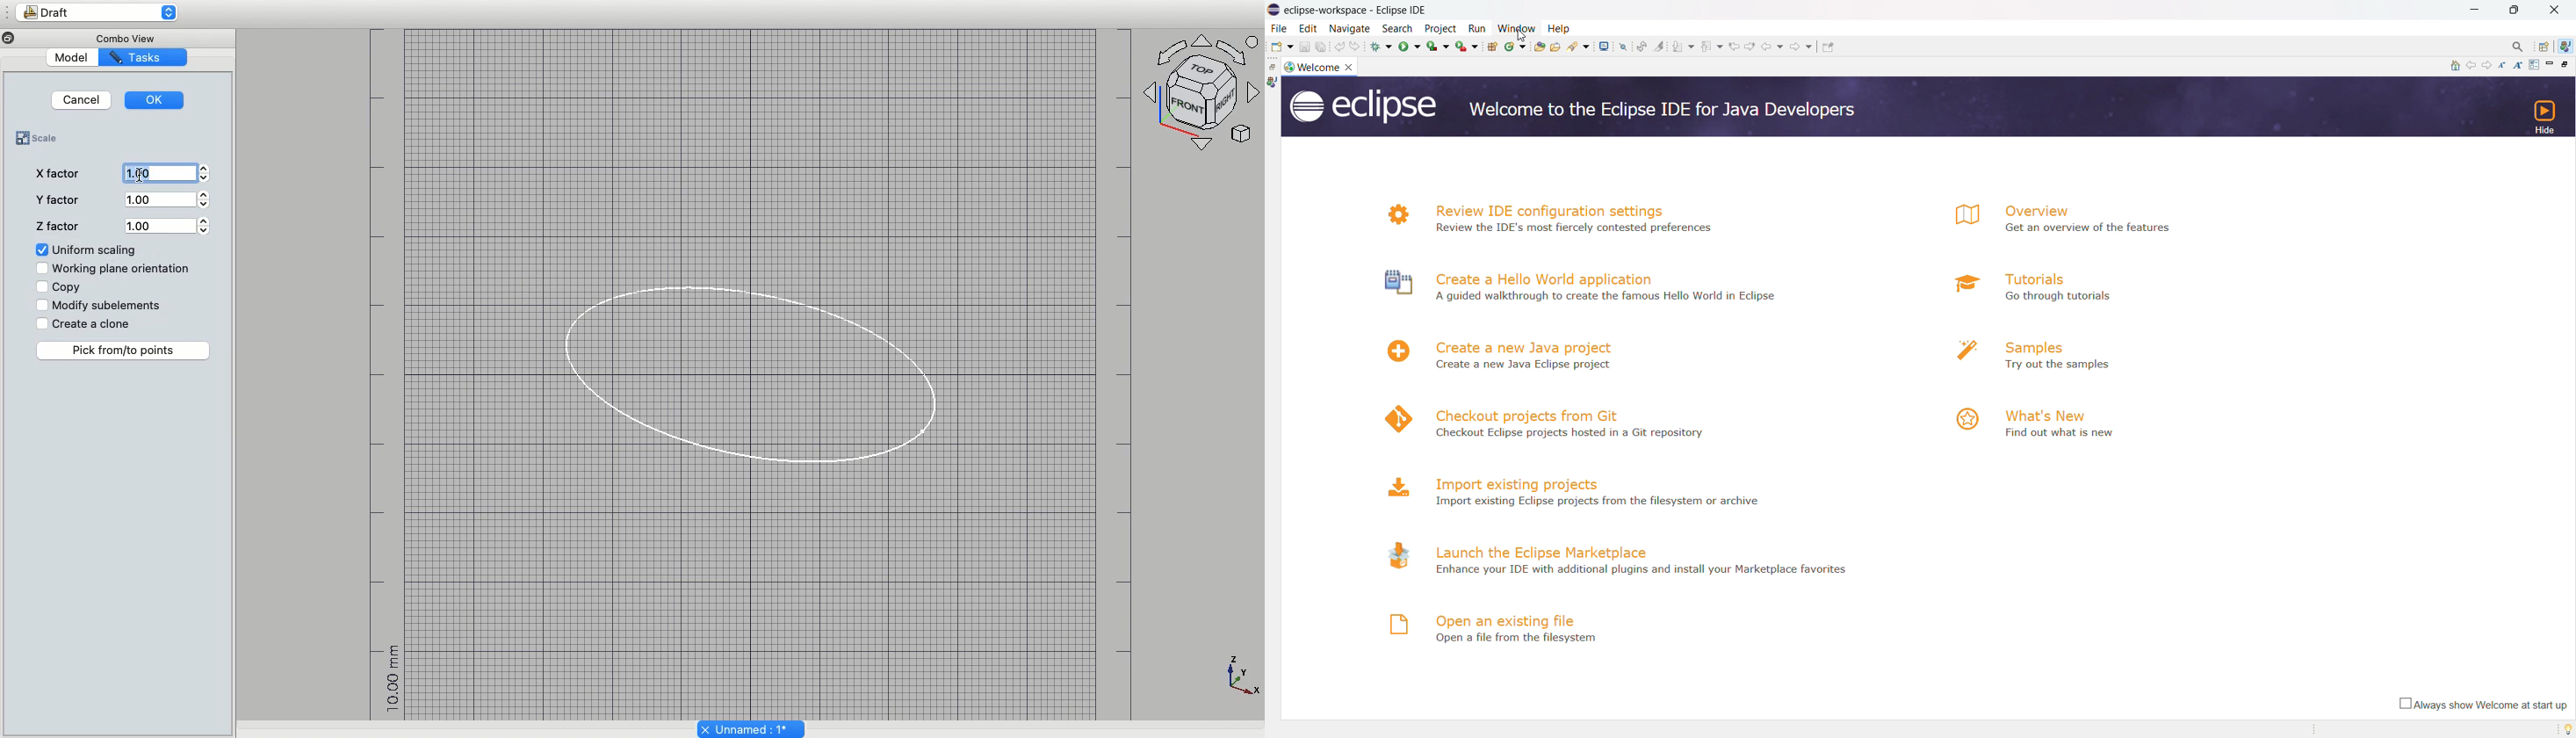 This screenshot has height=756, width=2576. What do you see at coordinates (1356, 46) in the screenshot?
I see `redo` at bounding box center [1356, 46].